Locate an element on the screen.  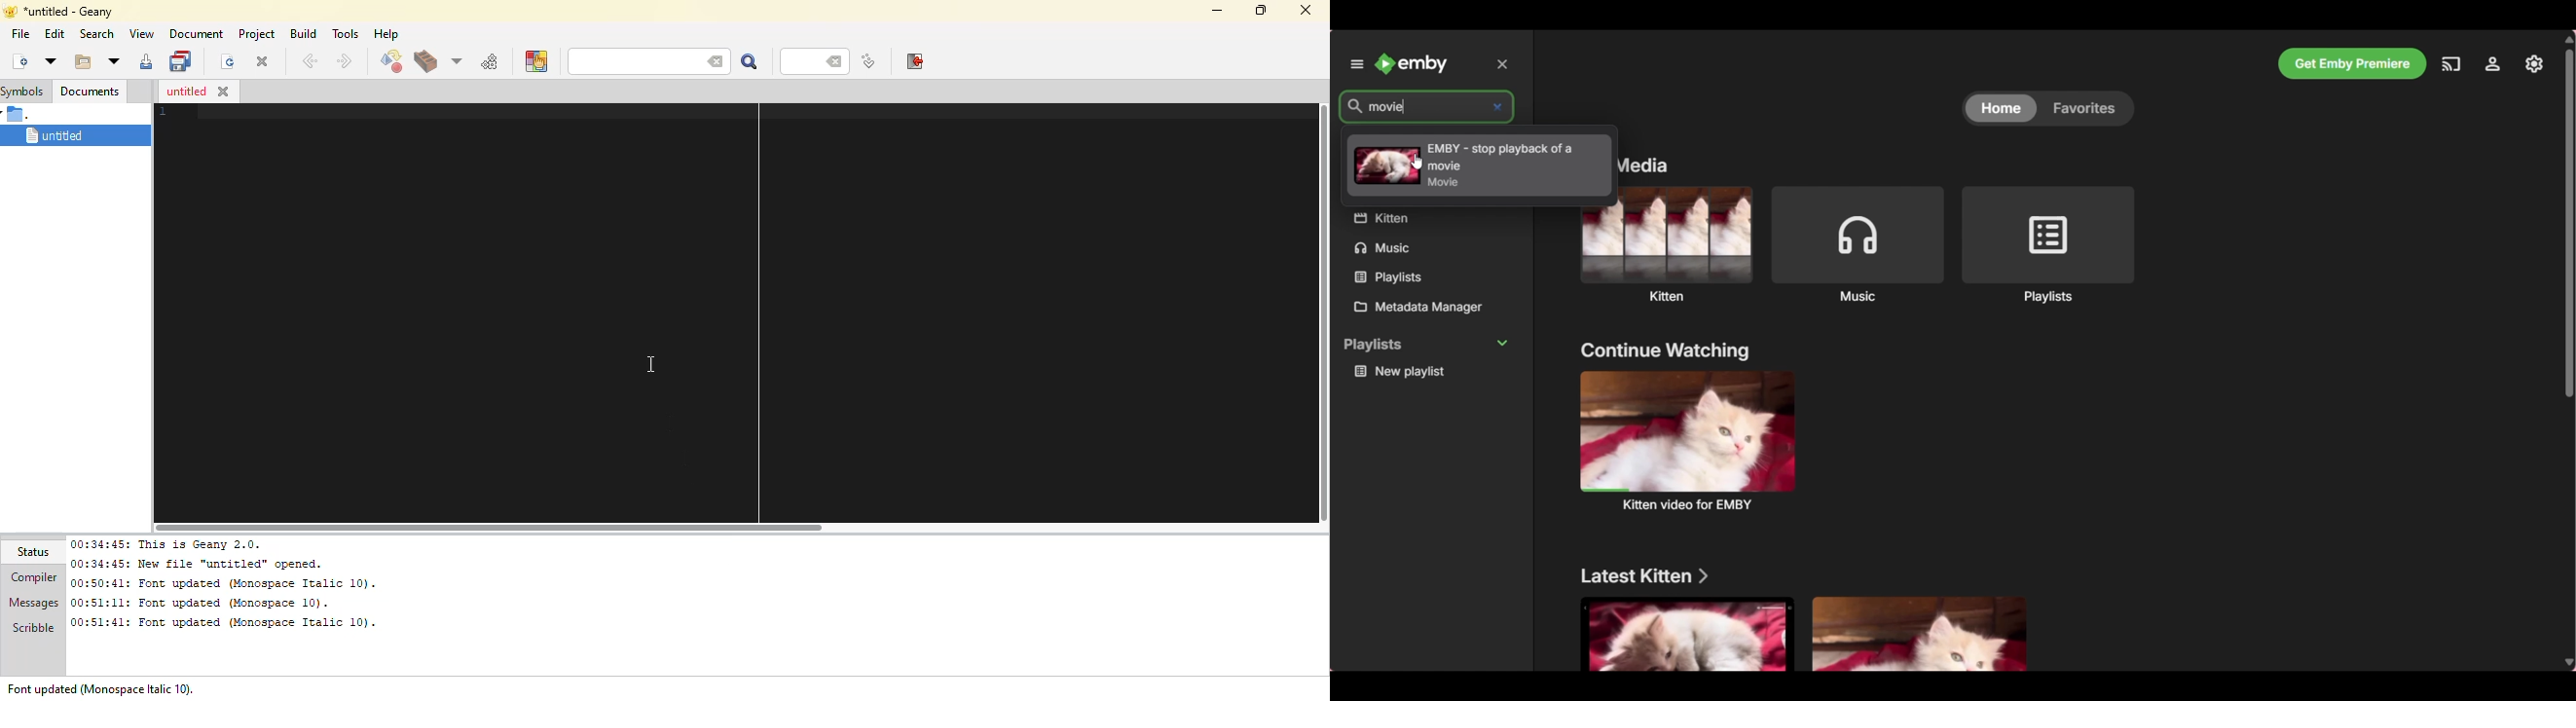
line number is located at coordinates (804, 61).